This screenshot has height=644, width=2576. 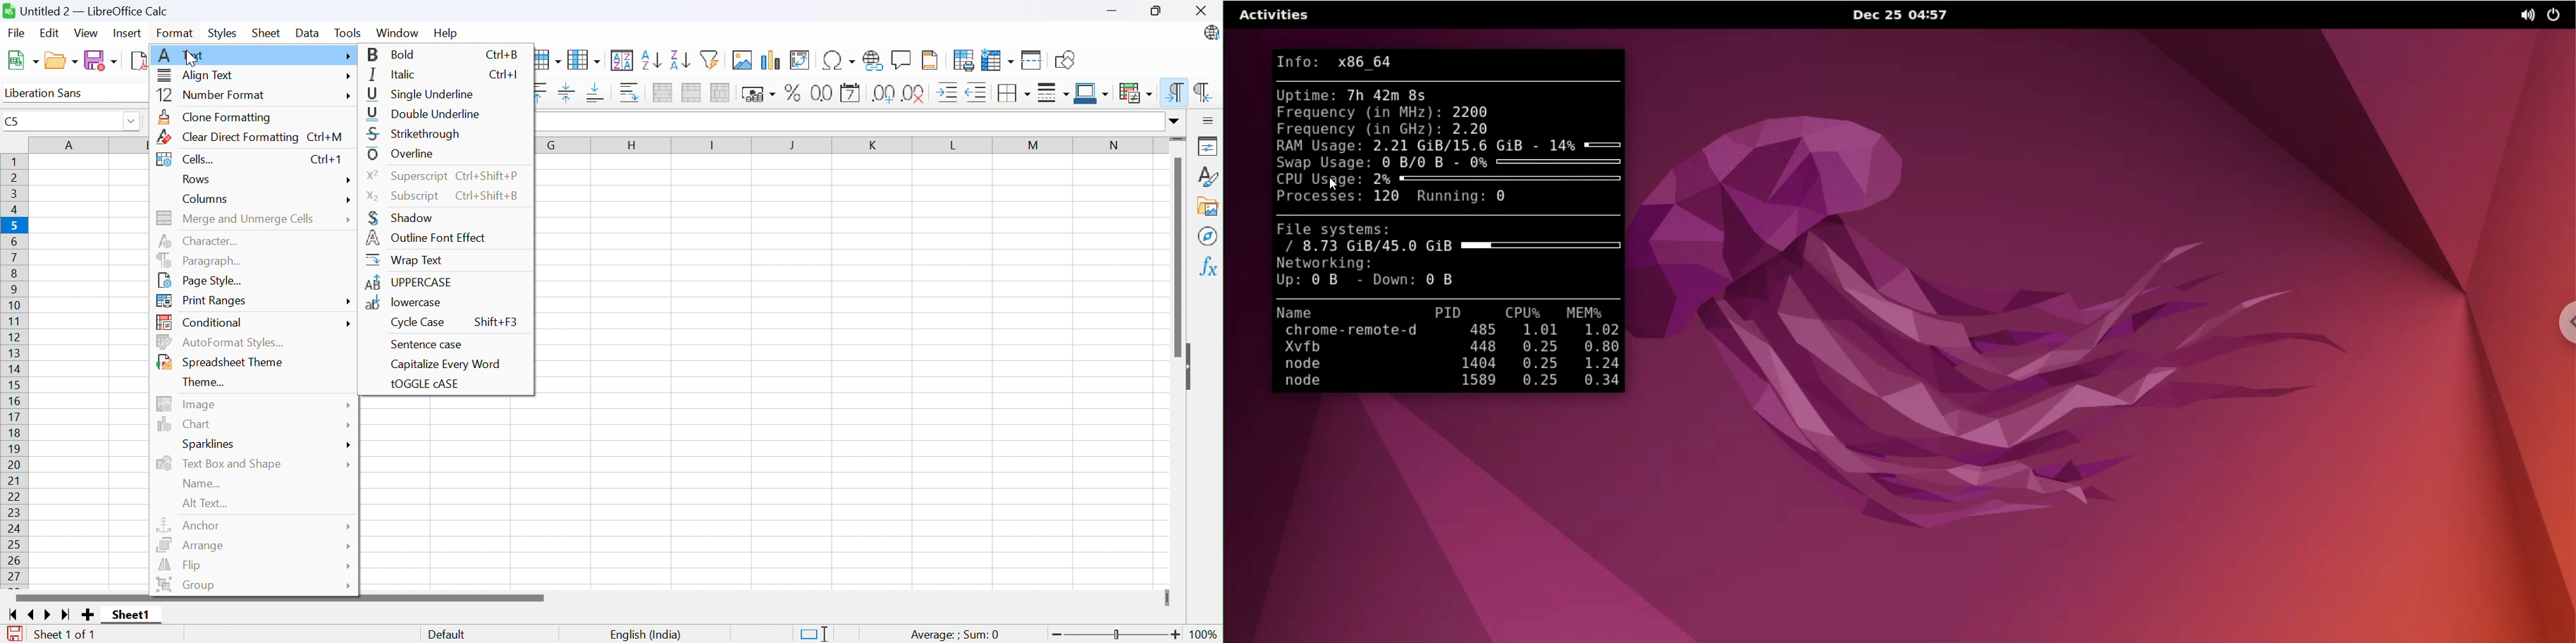 I want to click on Data, so click(x=307, y=33).